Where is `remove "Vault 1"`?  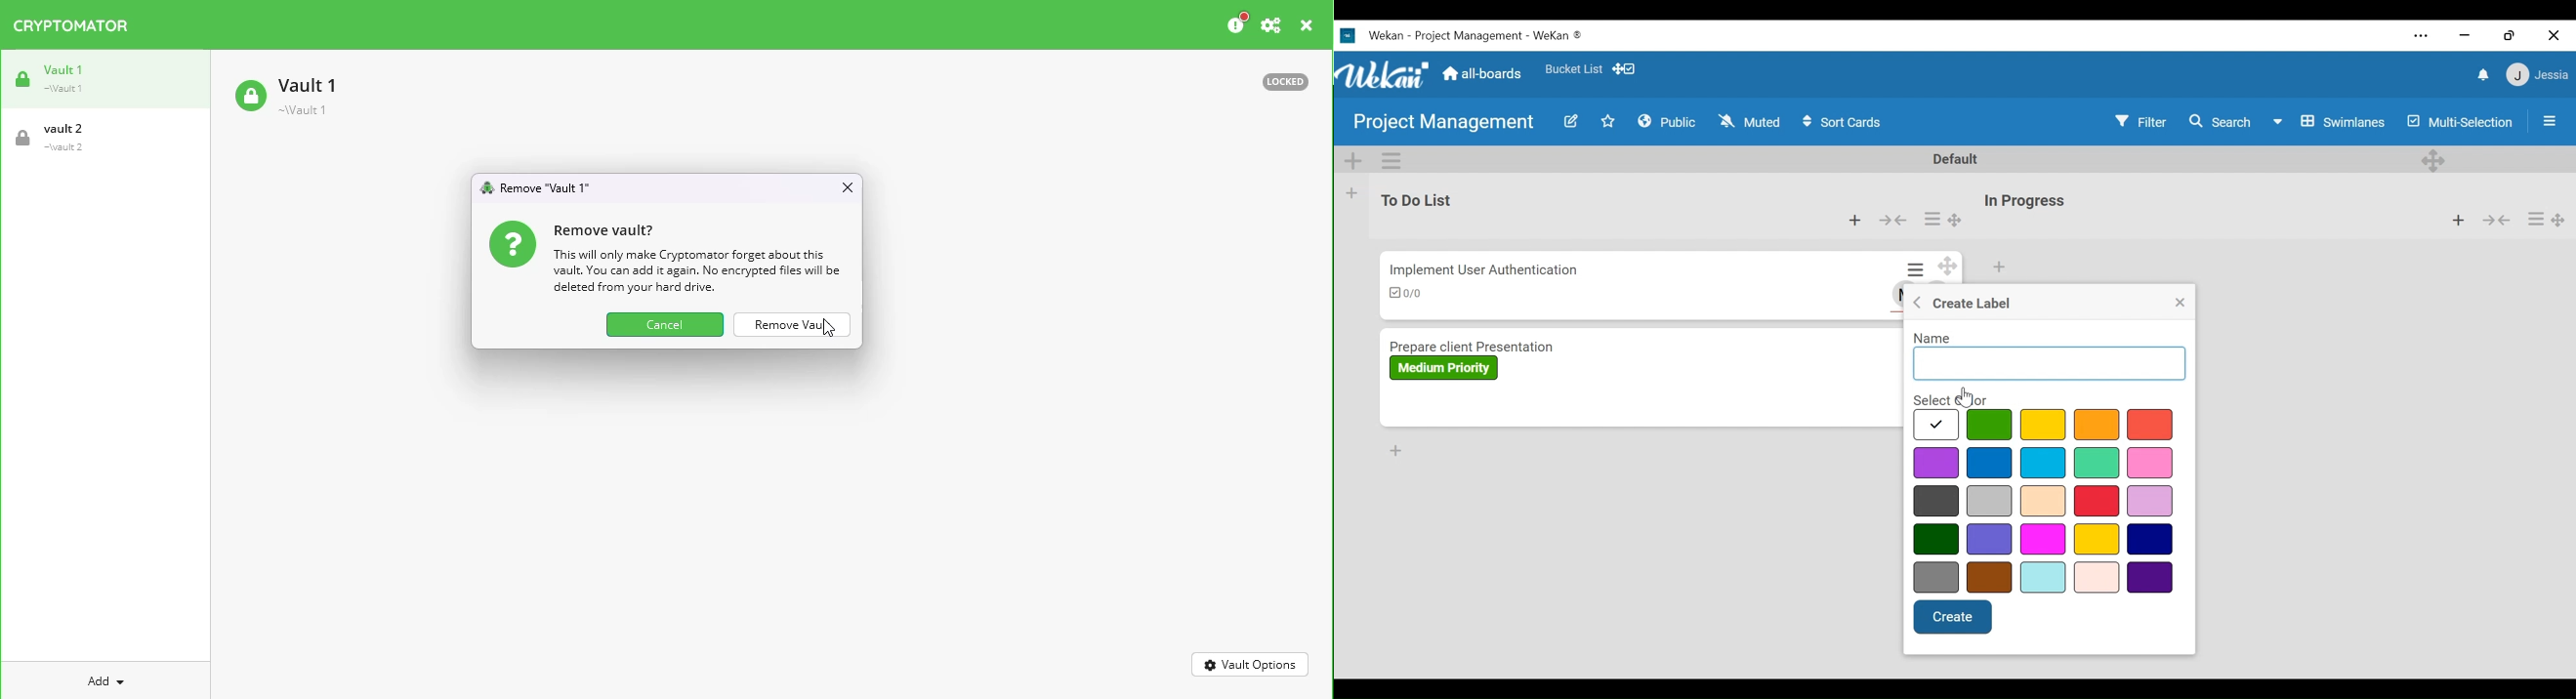 remove "Vault 1" is located at coordinates (546, 187).